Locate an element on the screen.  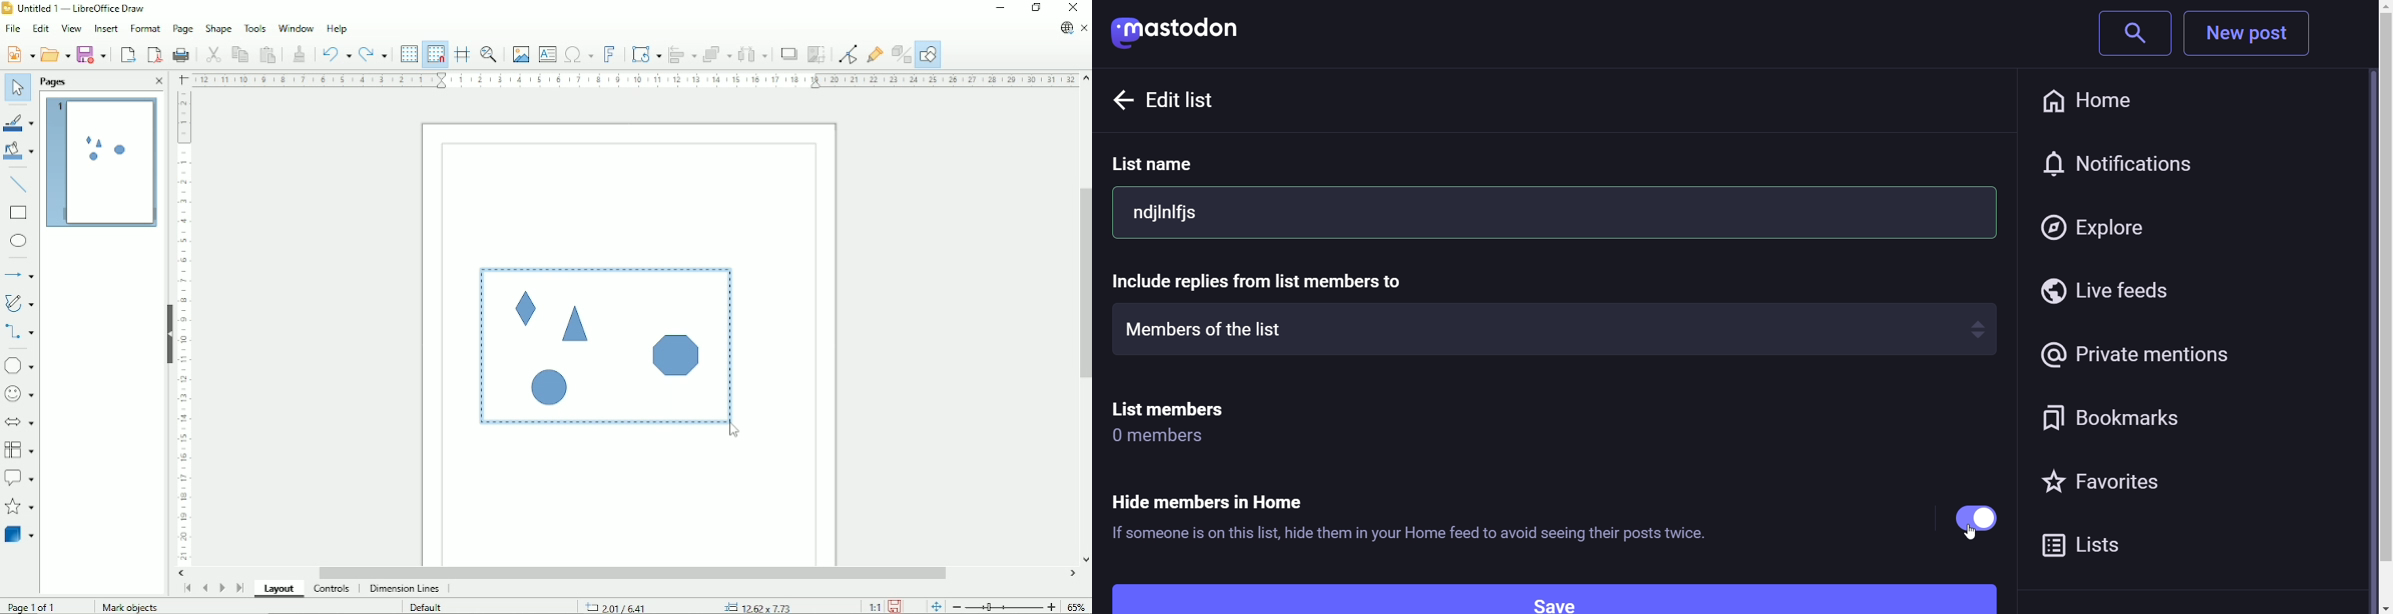
Transformation is located at coordinates (646, 54).